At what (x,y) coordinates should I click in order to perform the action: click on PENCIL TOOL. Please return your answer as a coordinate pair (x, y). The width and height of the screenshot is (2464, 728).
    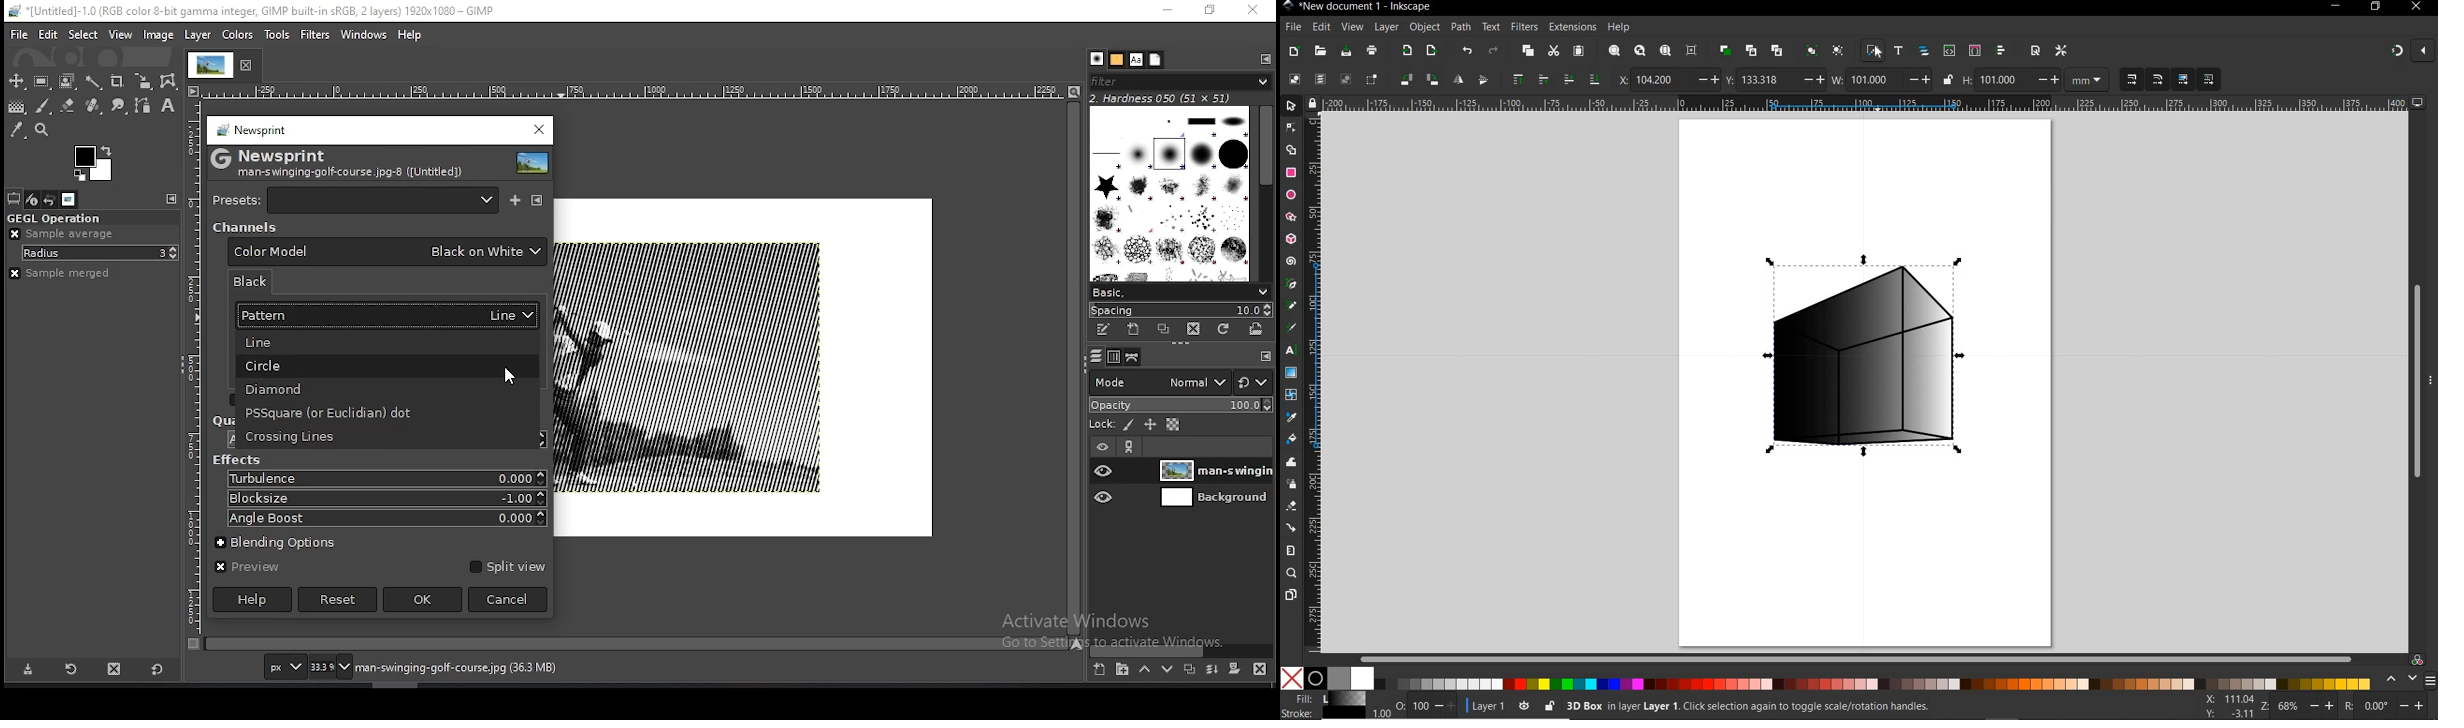
    Looking at the image, I should click on (1292, 307).